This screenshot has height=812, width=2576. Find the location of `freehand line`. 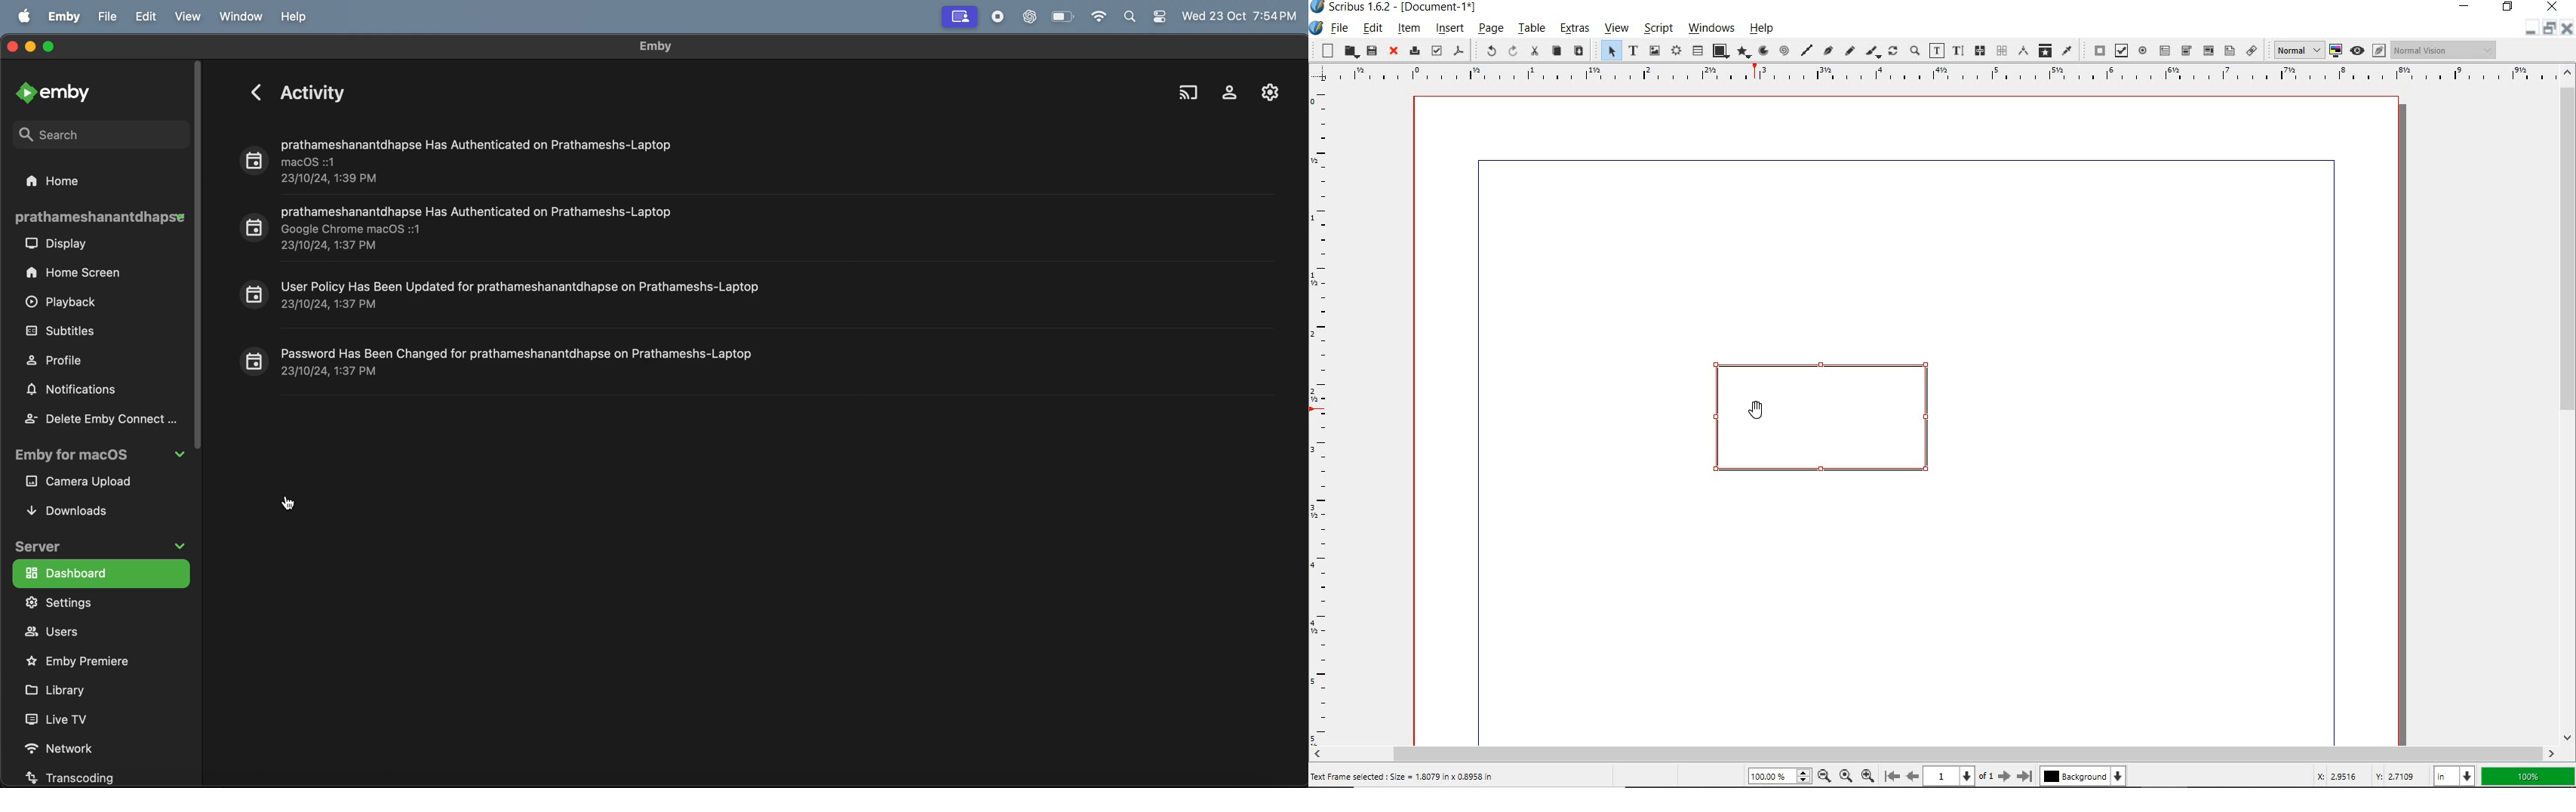

freehand line is located at coordinates (1850, 51).